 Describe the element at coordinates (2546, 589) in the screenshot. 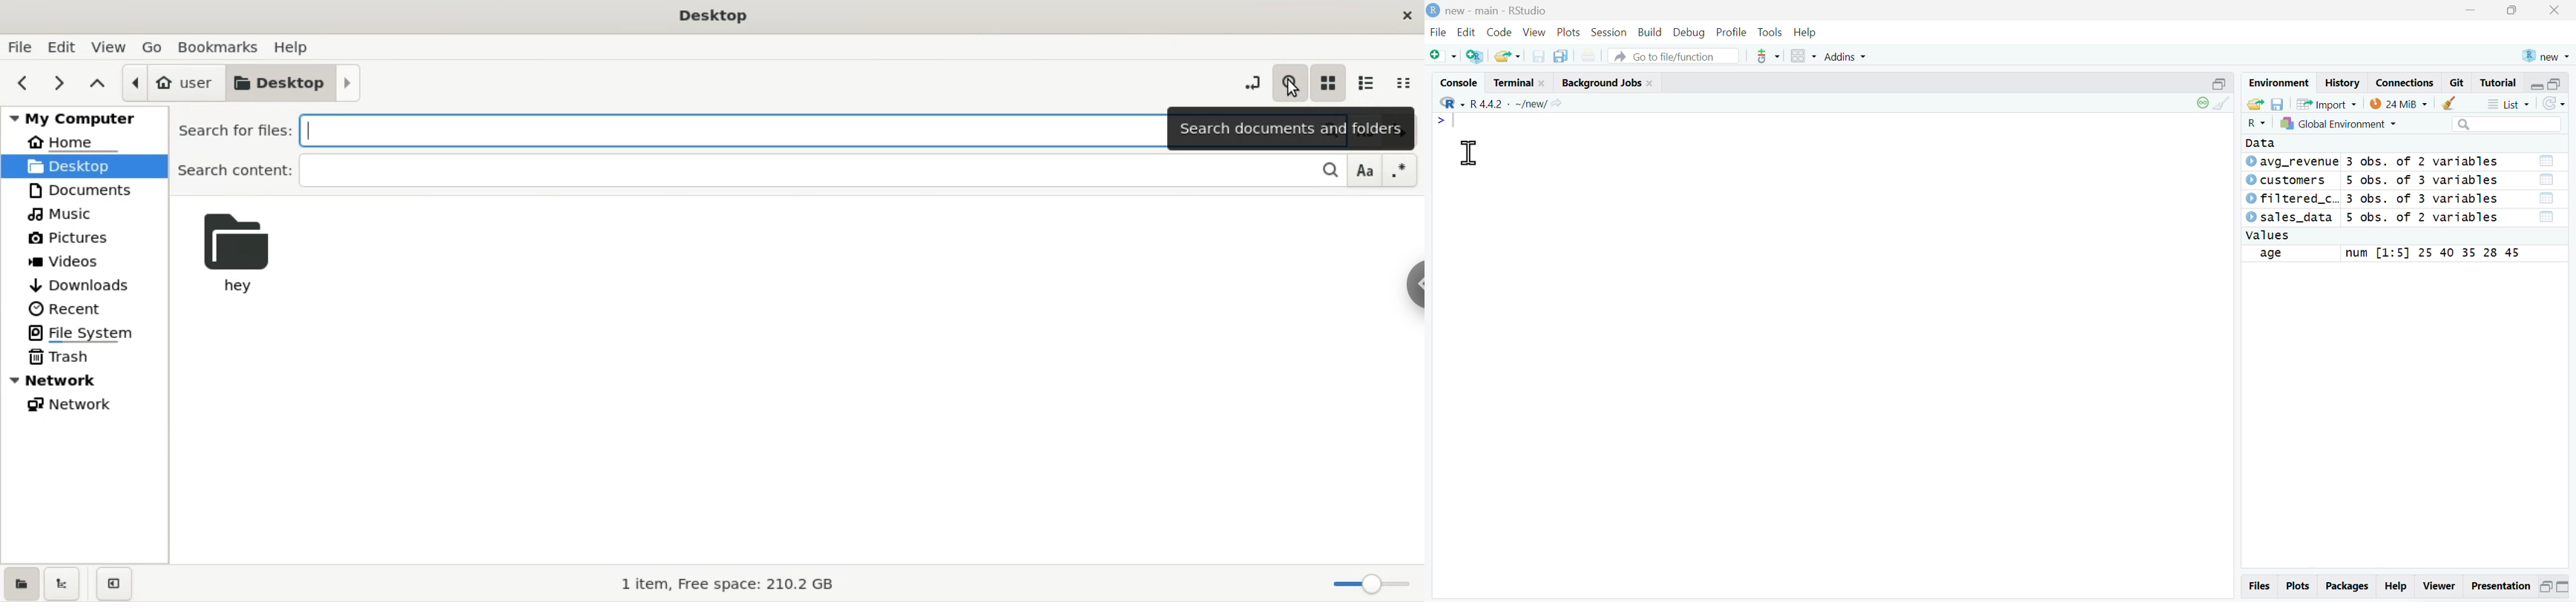

I see `Minimize pane` at that location.